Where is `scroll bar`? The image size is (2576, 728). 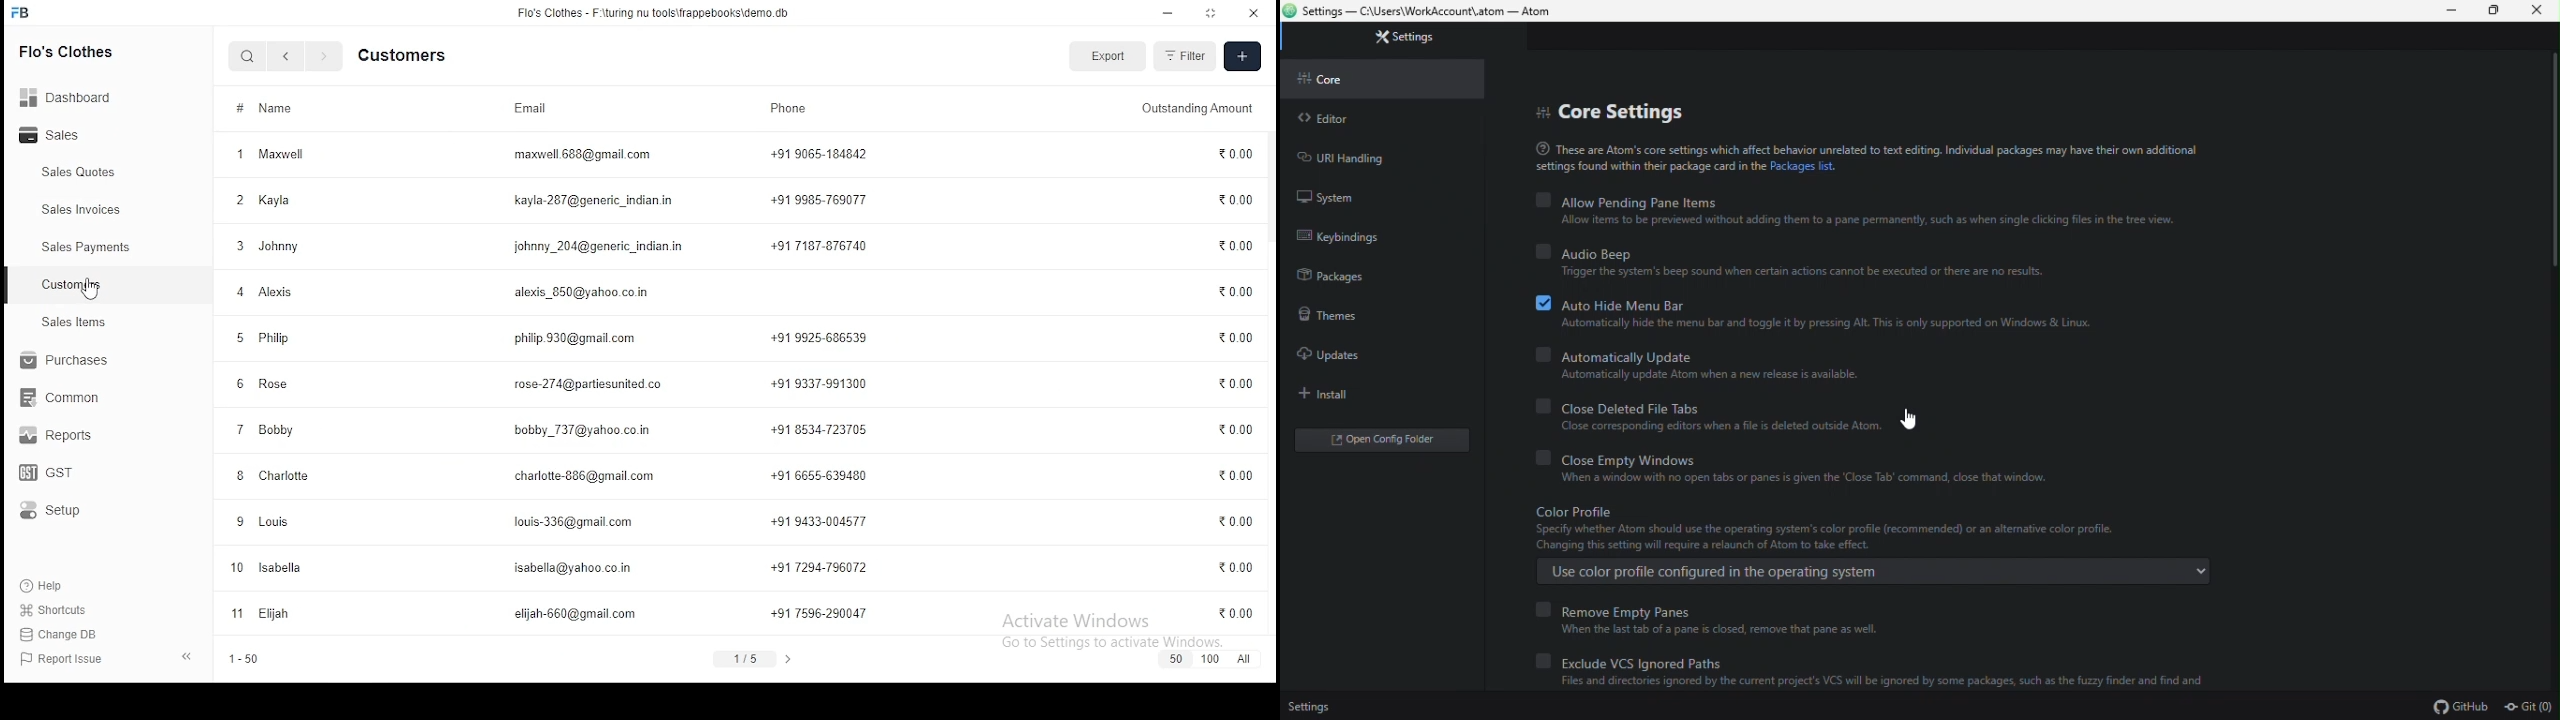 scroll bar is located at coordinates (2552, 163).